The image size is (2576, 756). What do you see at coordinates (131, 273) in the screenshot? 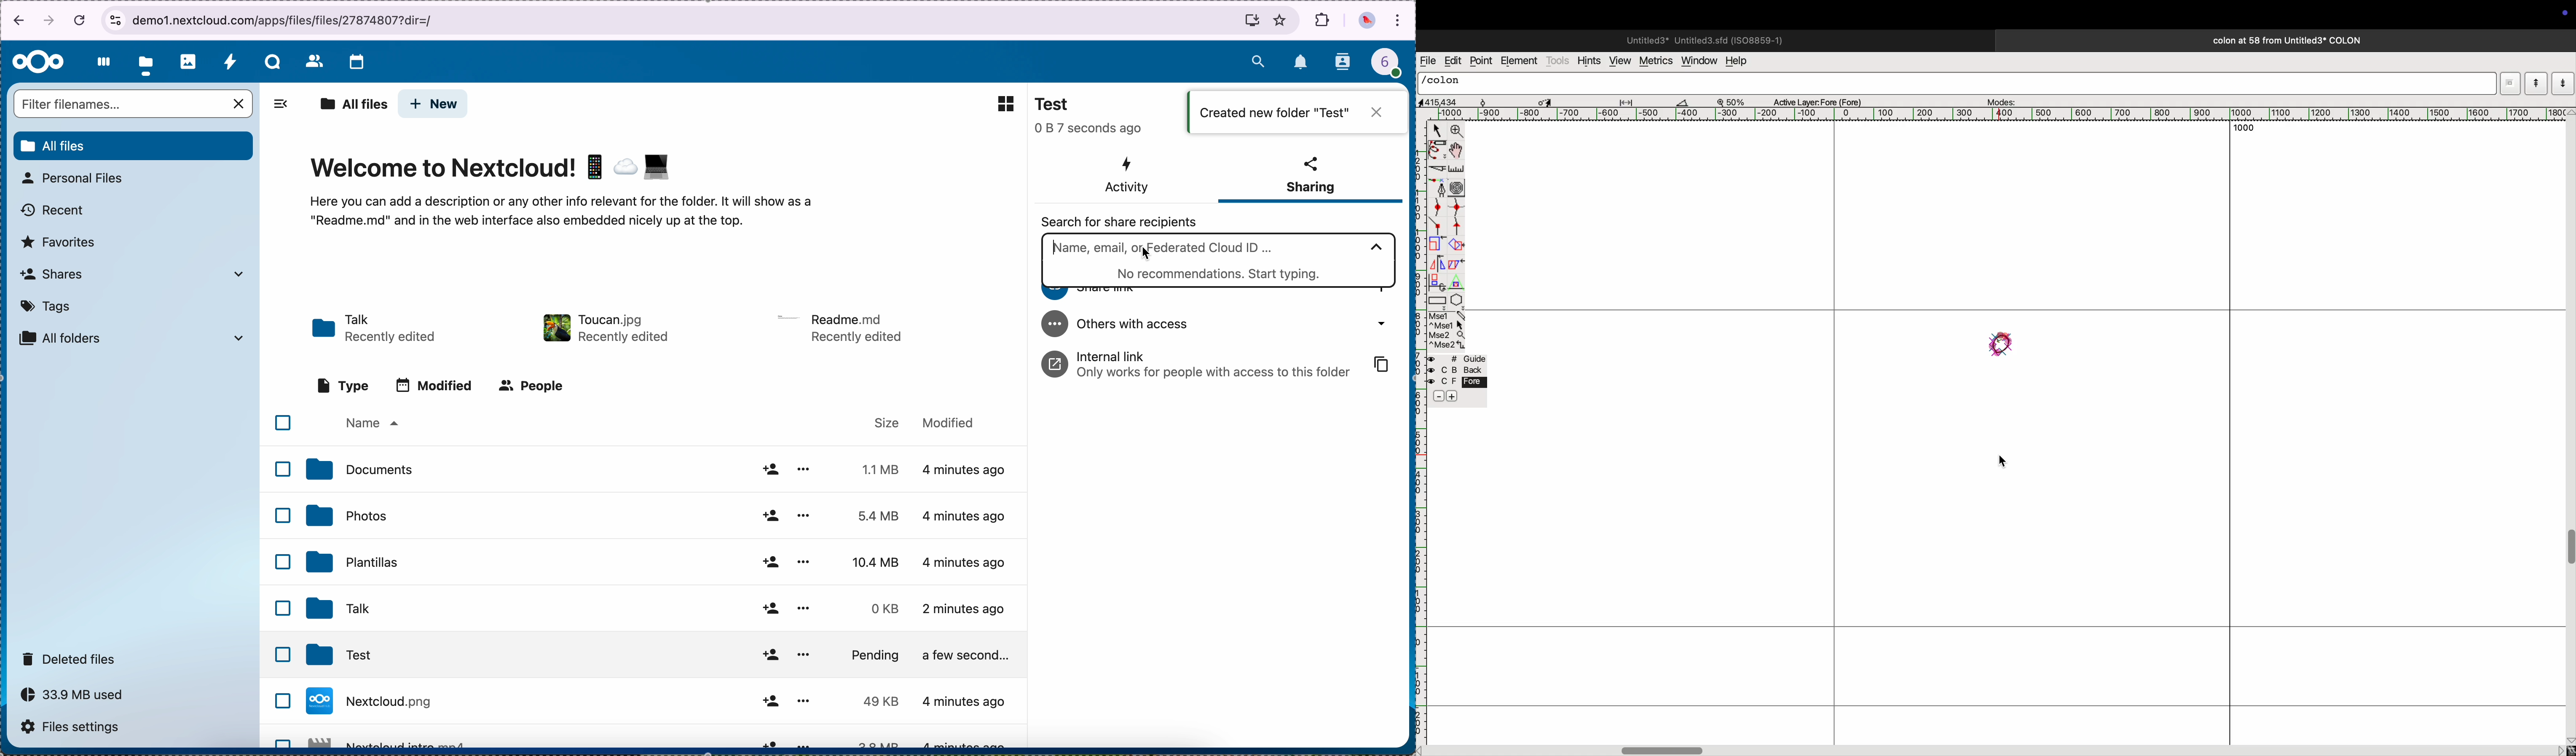
I see `shares` at bounding box center [131, 273].